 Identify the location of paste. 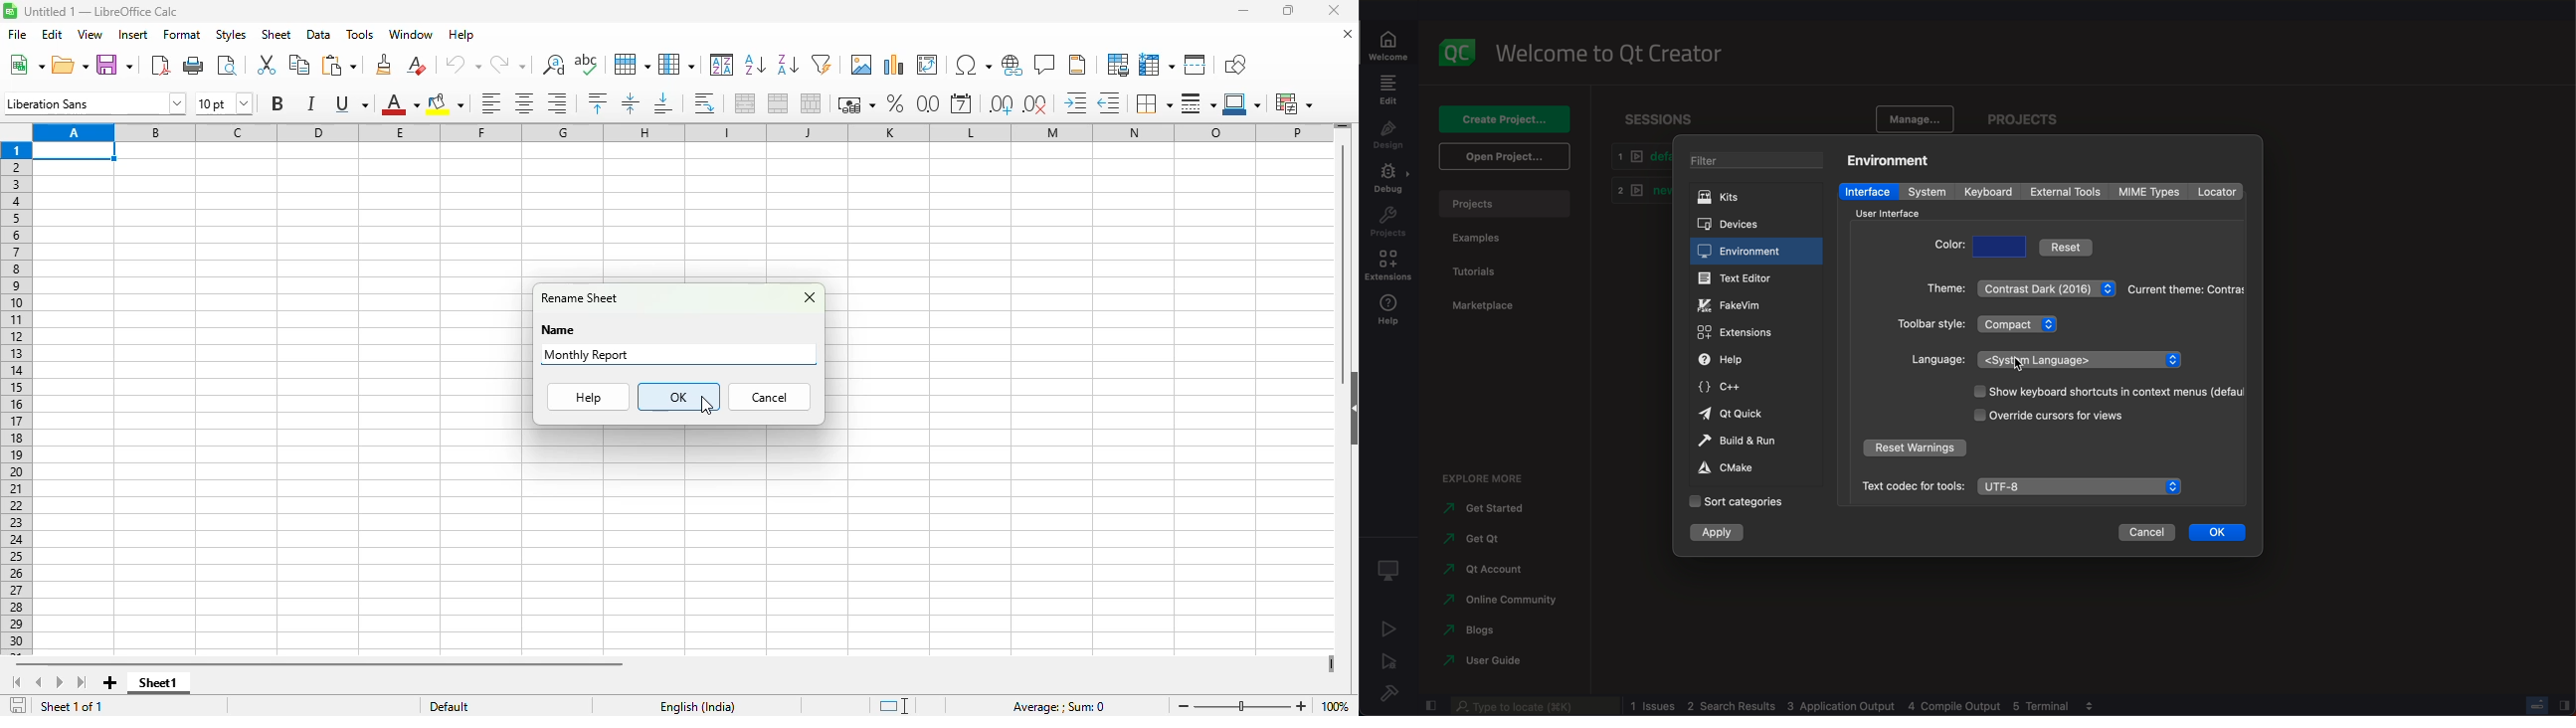
(339, 65).